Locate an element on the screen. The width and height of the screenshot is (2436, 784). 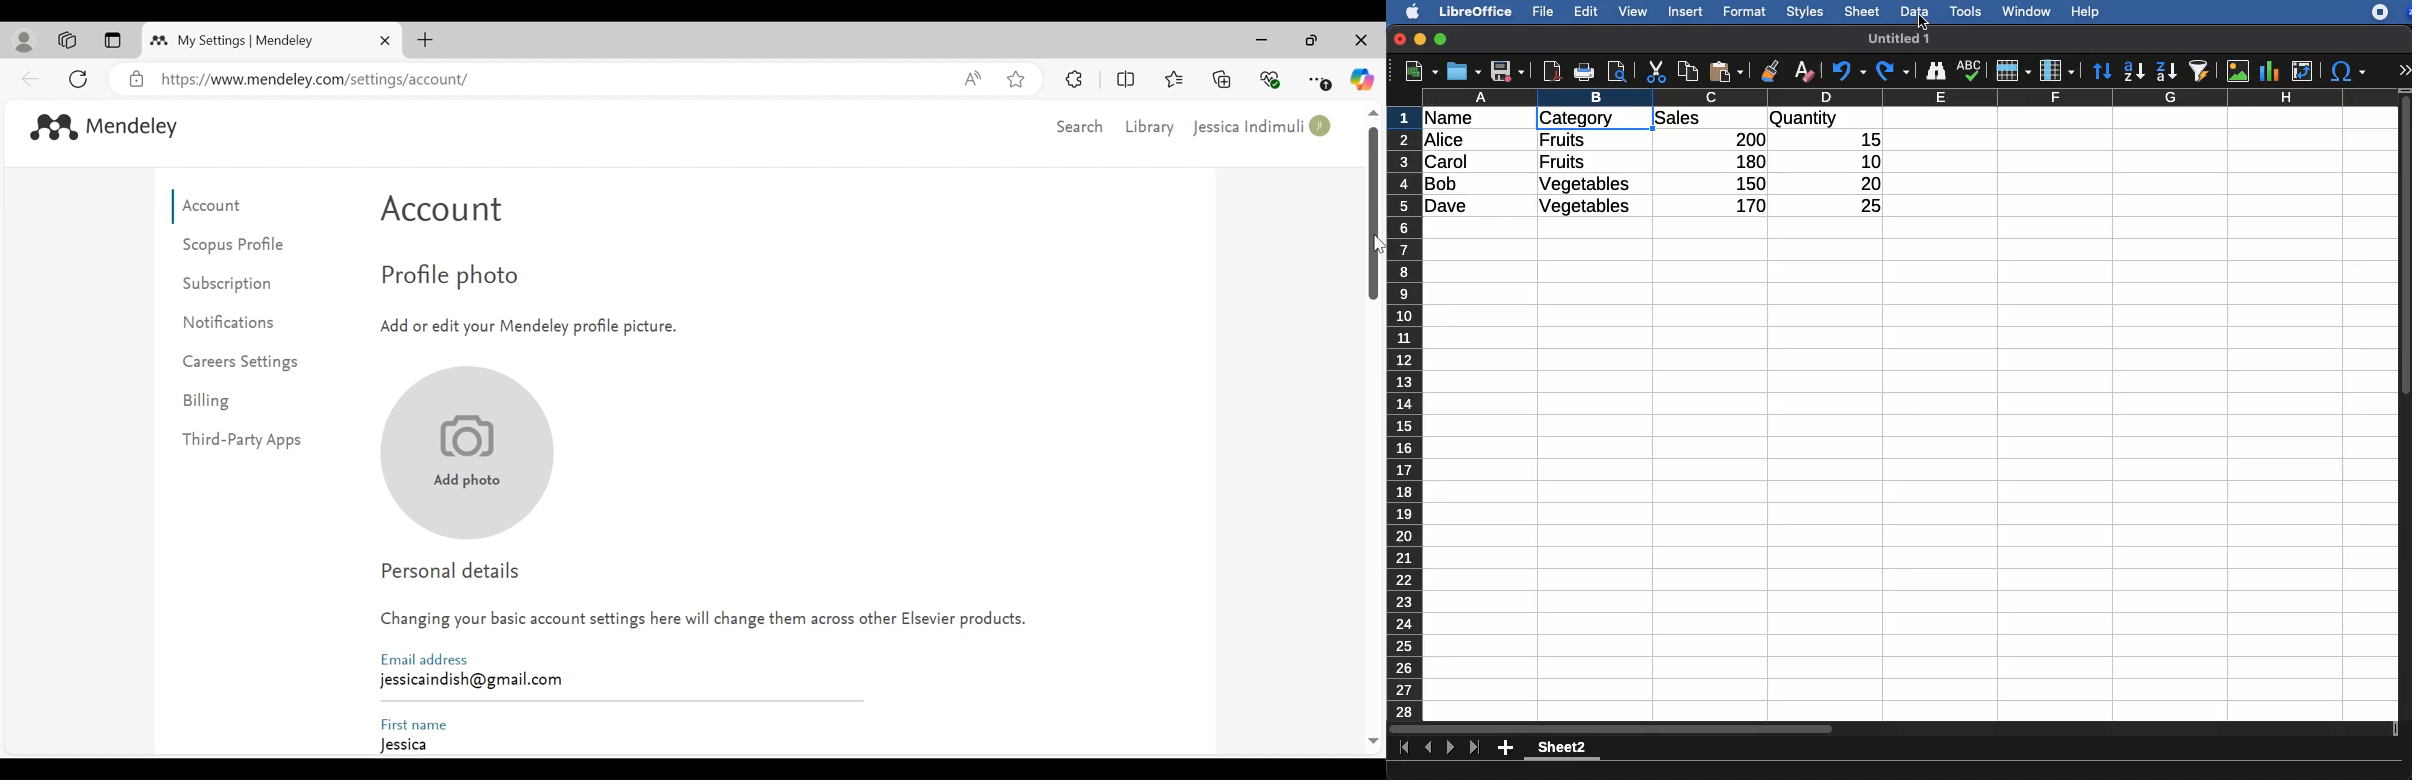
maximize is located at coordinates (1443, 40).